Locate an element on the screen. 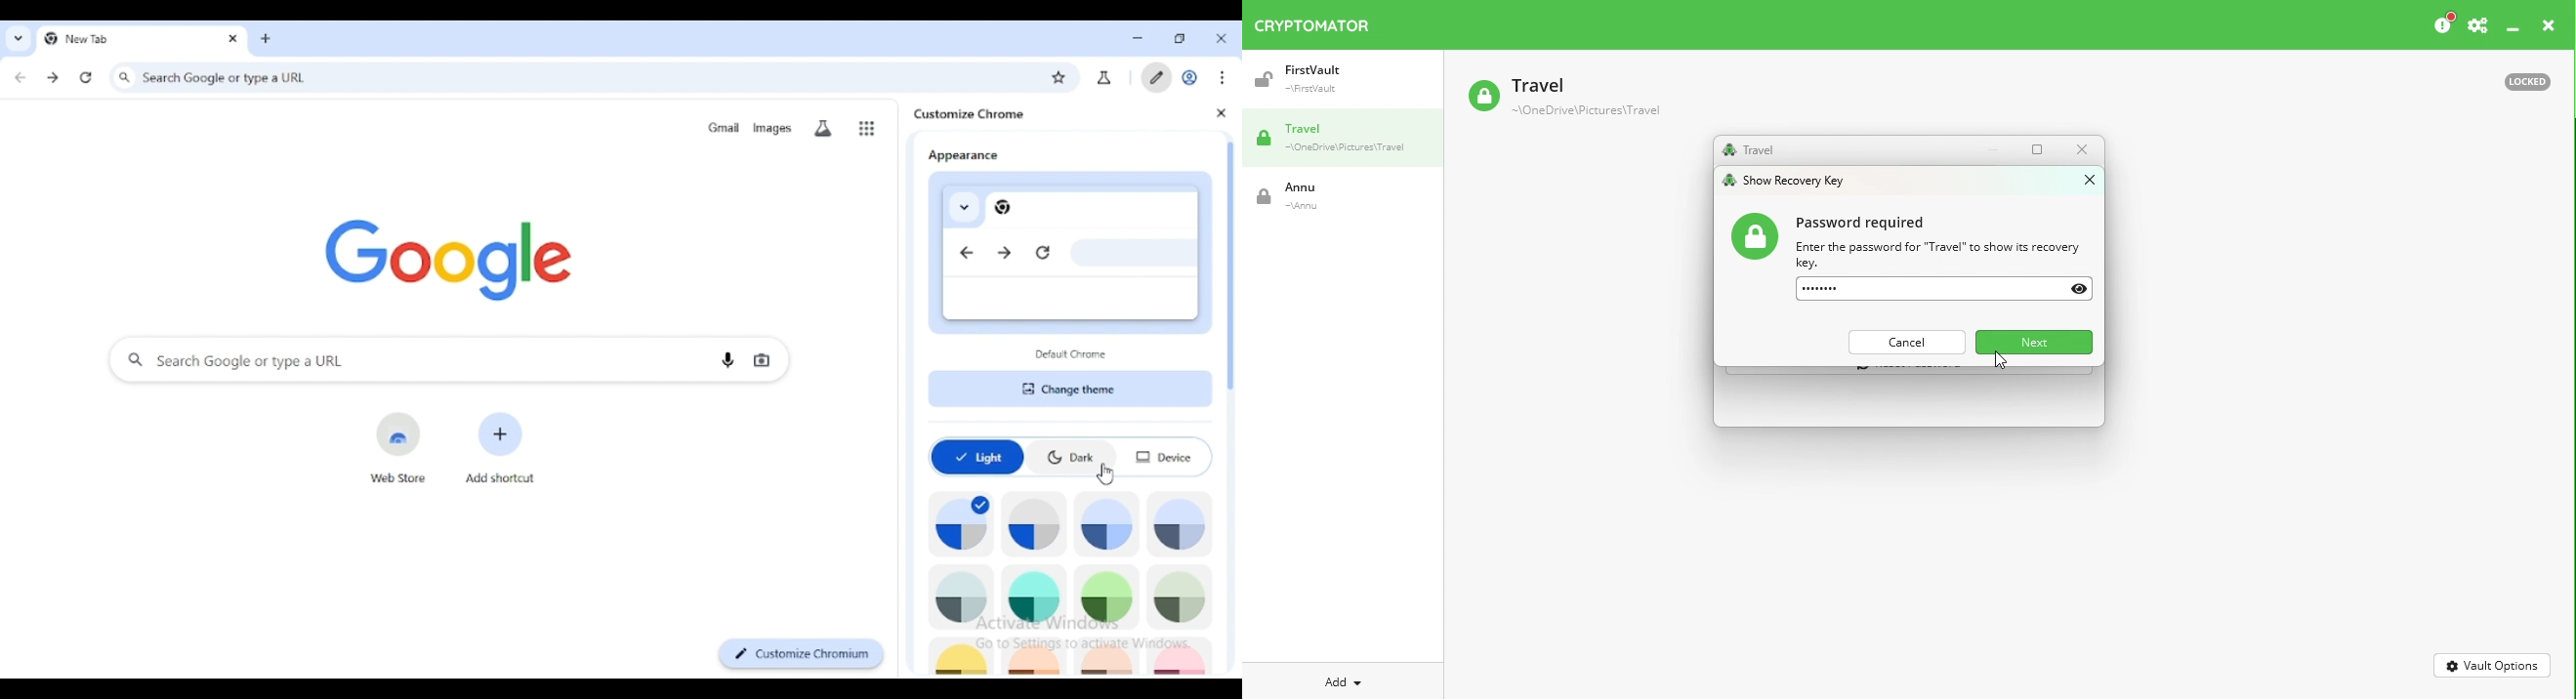 The image size is (2576, 700). web store is located at coordinates (401, 447).